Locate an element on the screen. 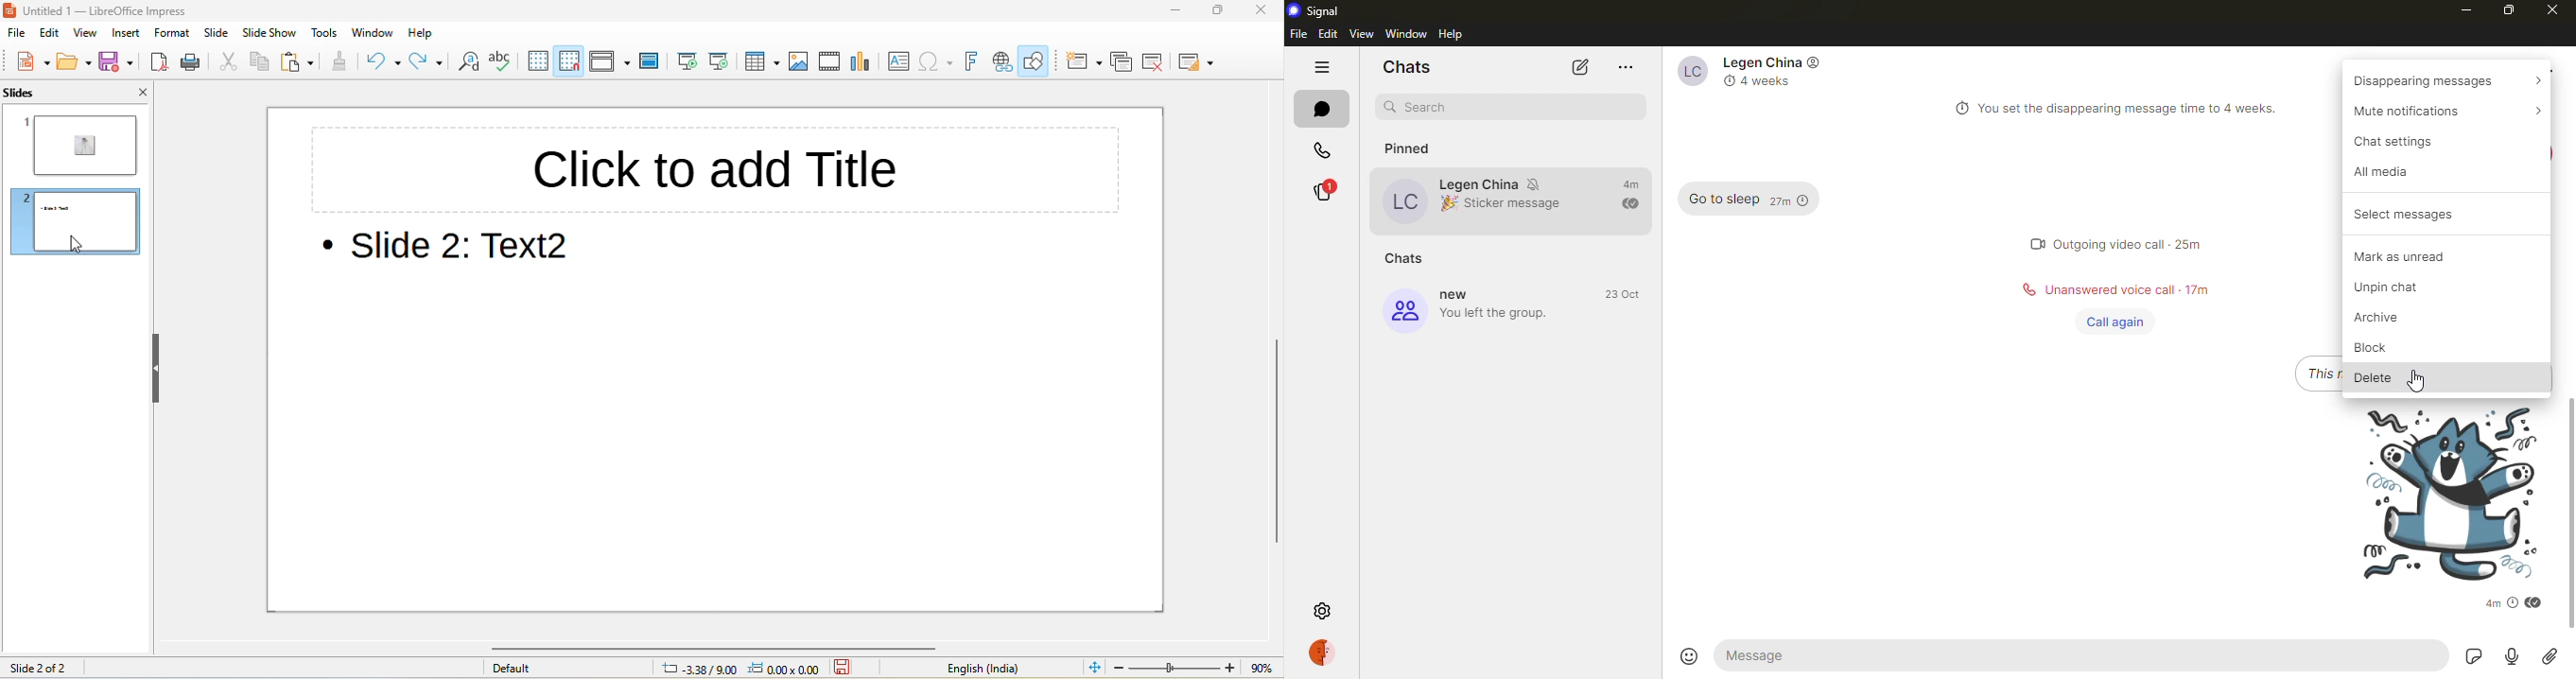 This screenshot has height=700, width=2576. cut is located at coordinates (230, 63).